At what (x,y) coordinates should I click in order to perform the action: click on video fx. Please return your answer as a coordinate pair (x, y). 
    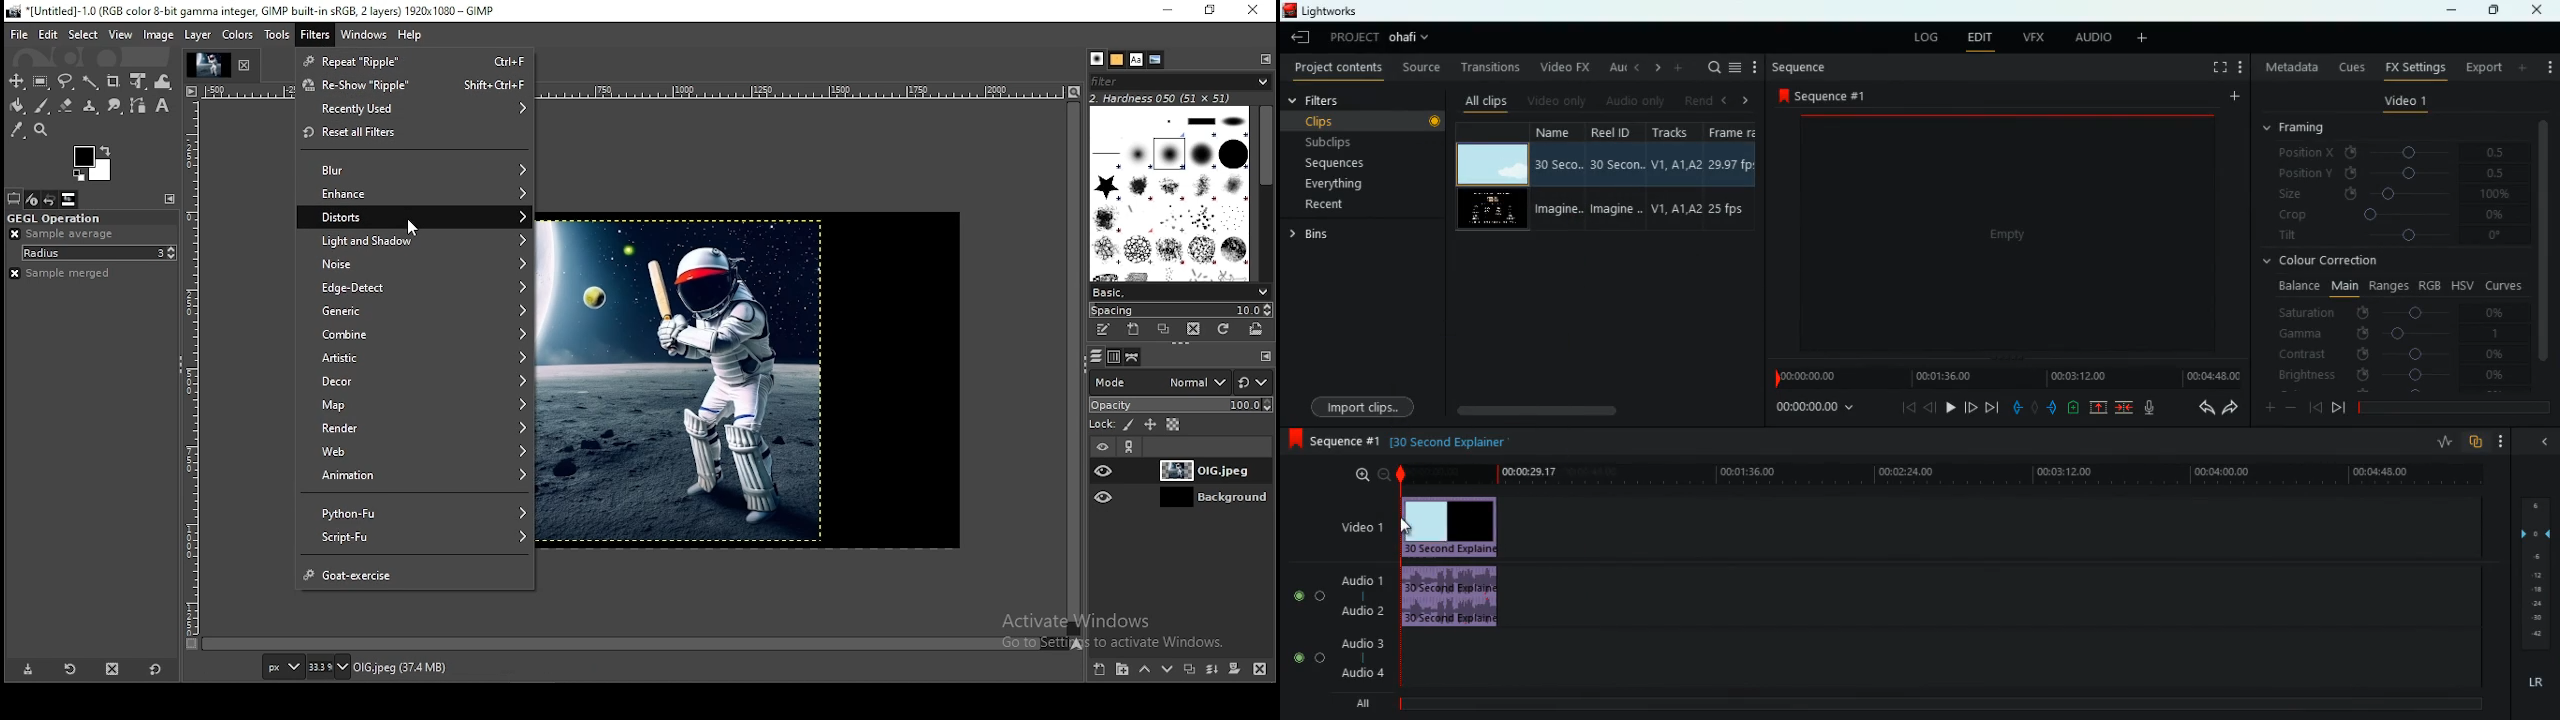
    Looking at the image, I should click on (1563, 67).